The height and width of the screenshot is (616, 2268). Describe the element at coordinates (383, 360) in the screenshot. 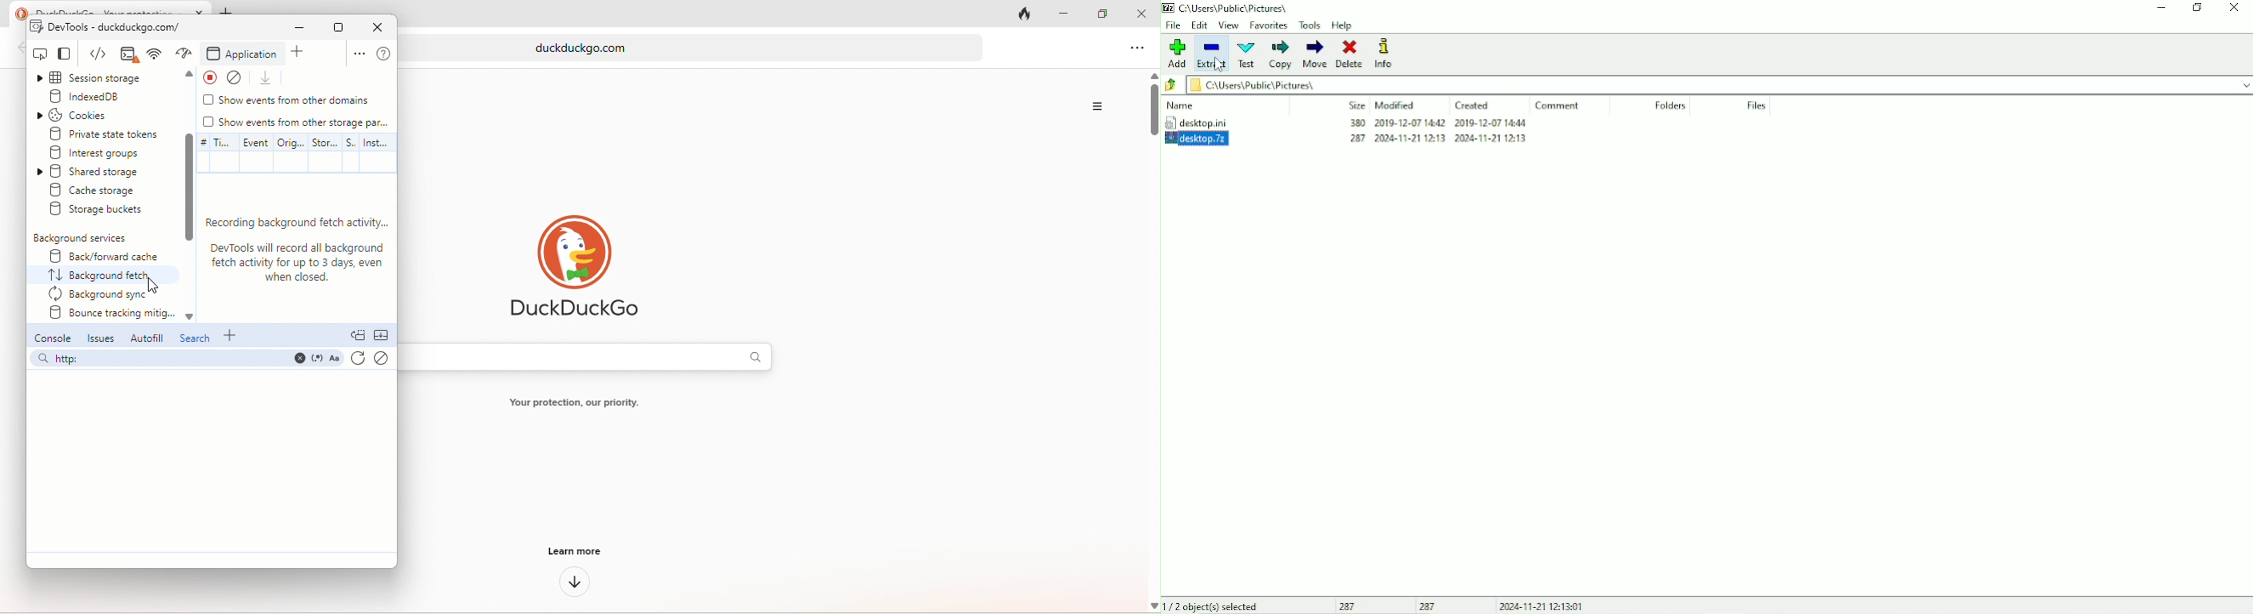

I see `clear` at that location.